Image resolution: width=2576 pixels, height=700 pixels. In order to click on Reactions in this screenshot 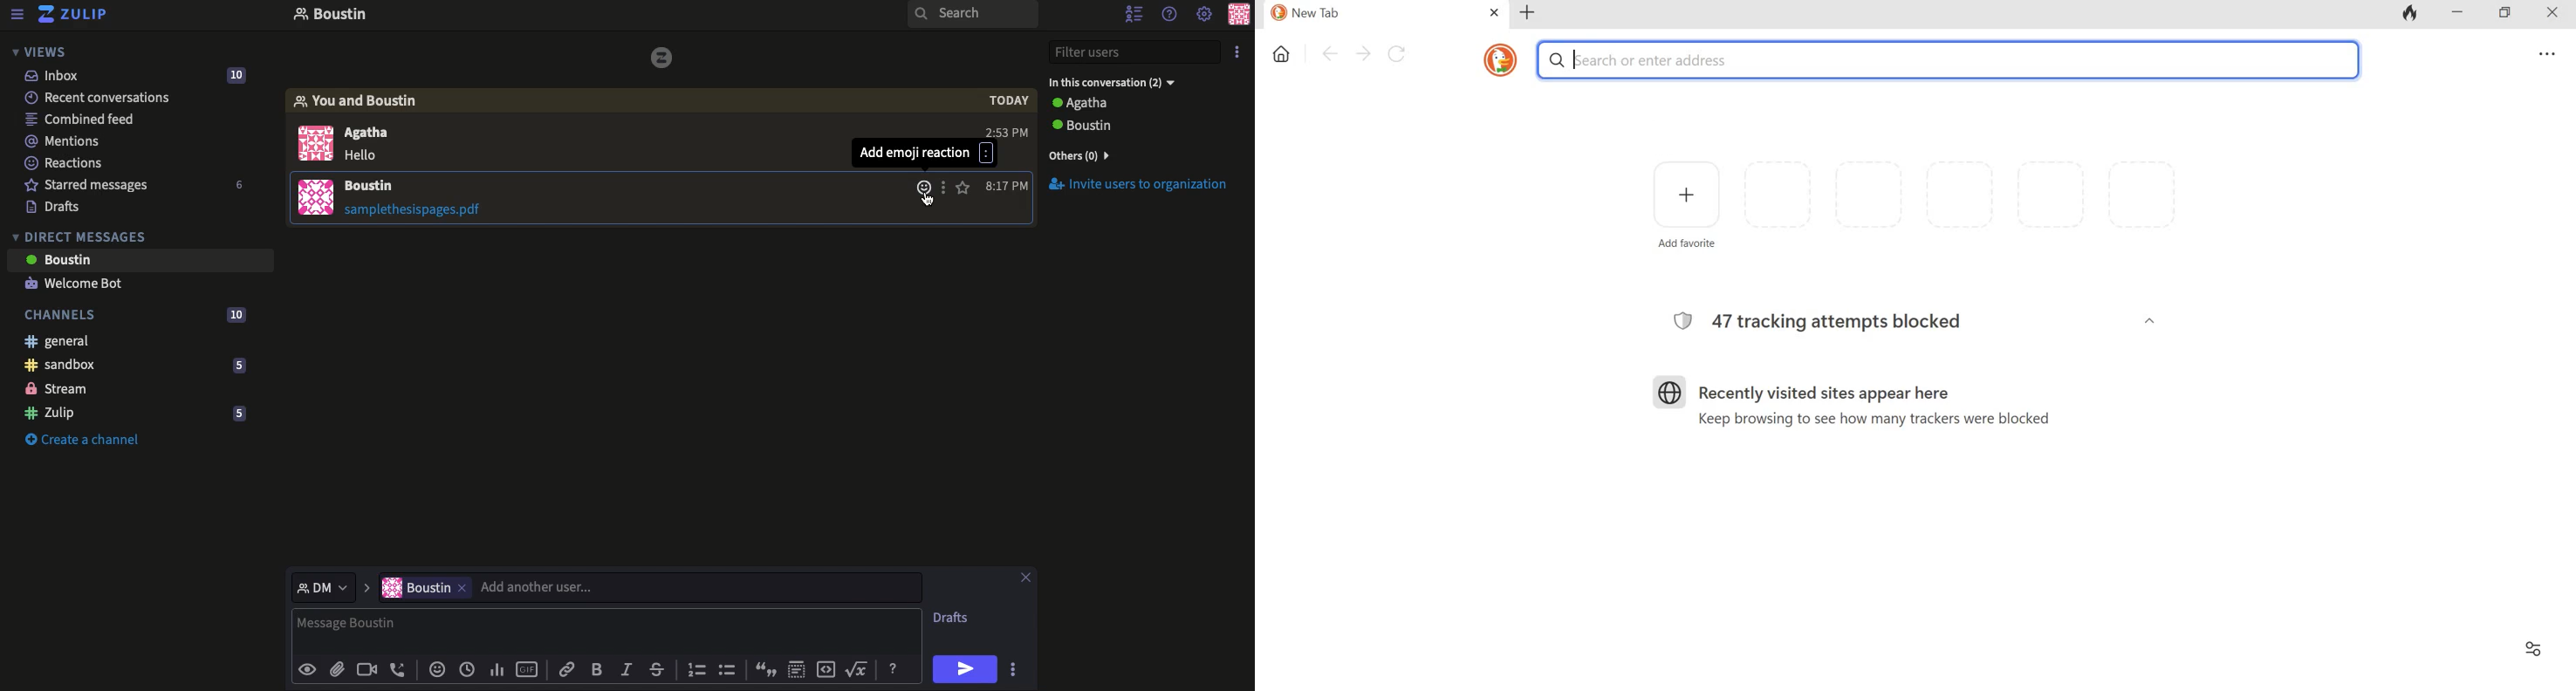, I will do `click(65, 165)`.